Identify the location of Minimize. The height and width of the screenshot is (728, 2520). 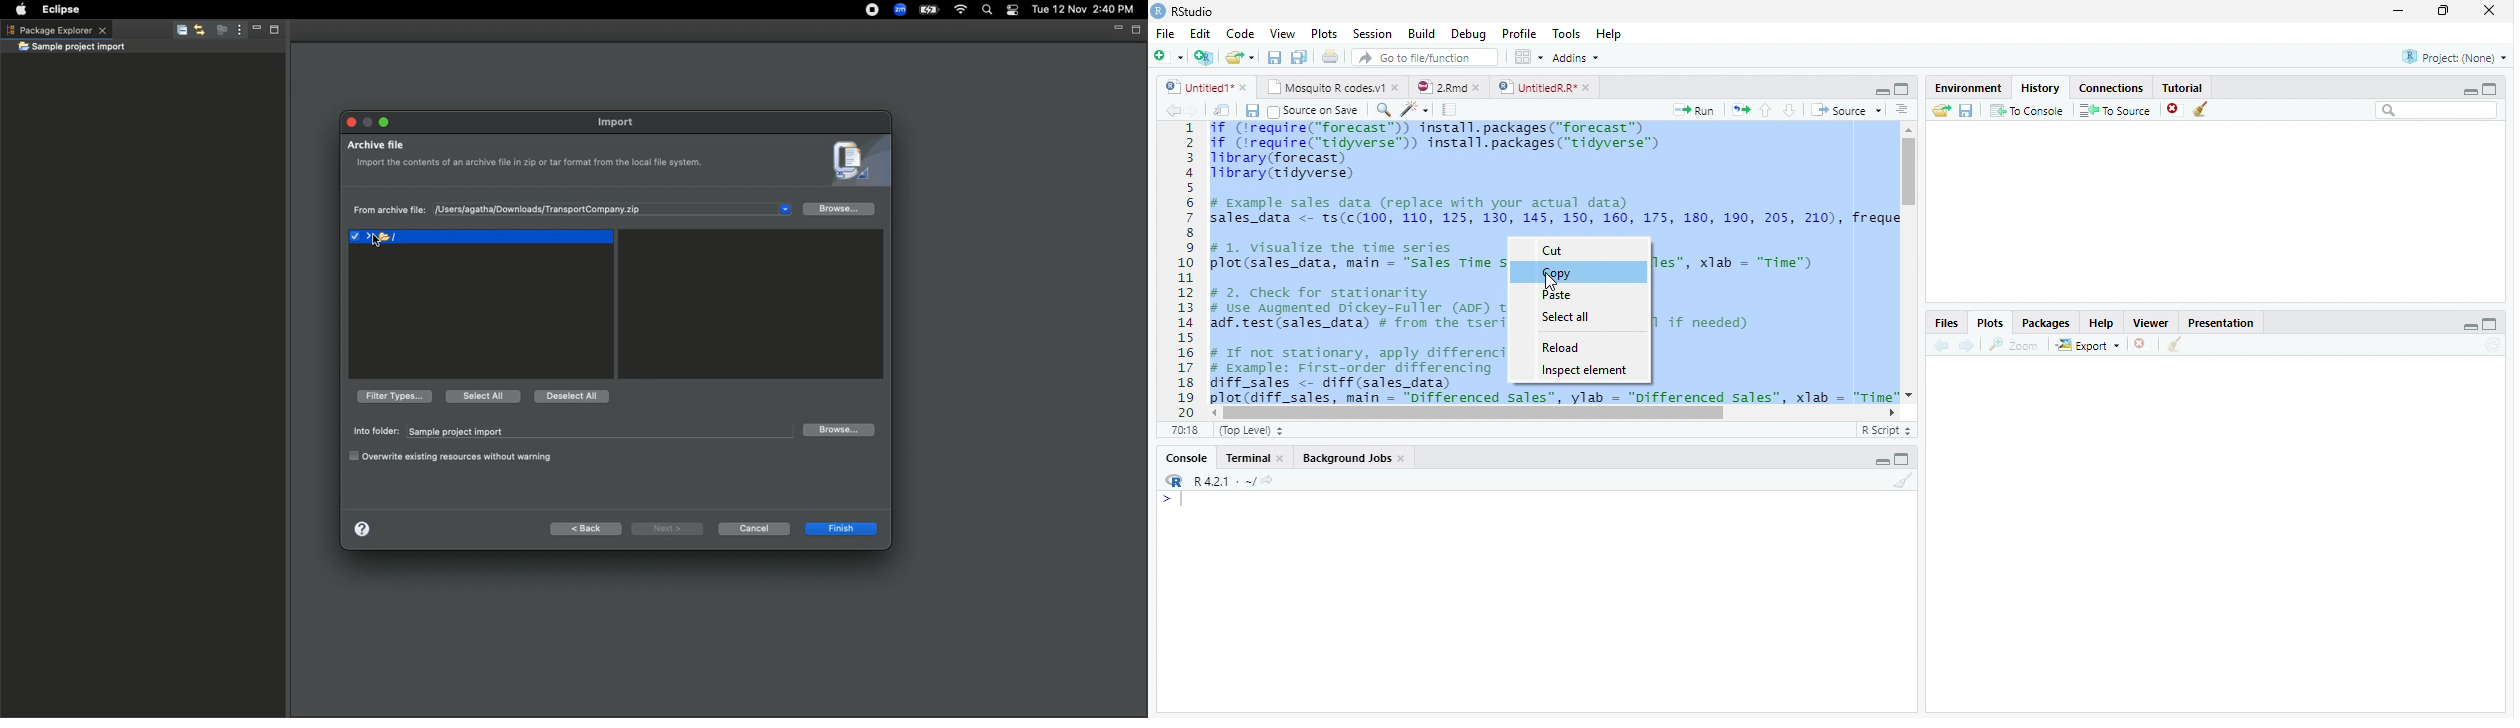
(368, 119).